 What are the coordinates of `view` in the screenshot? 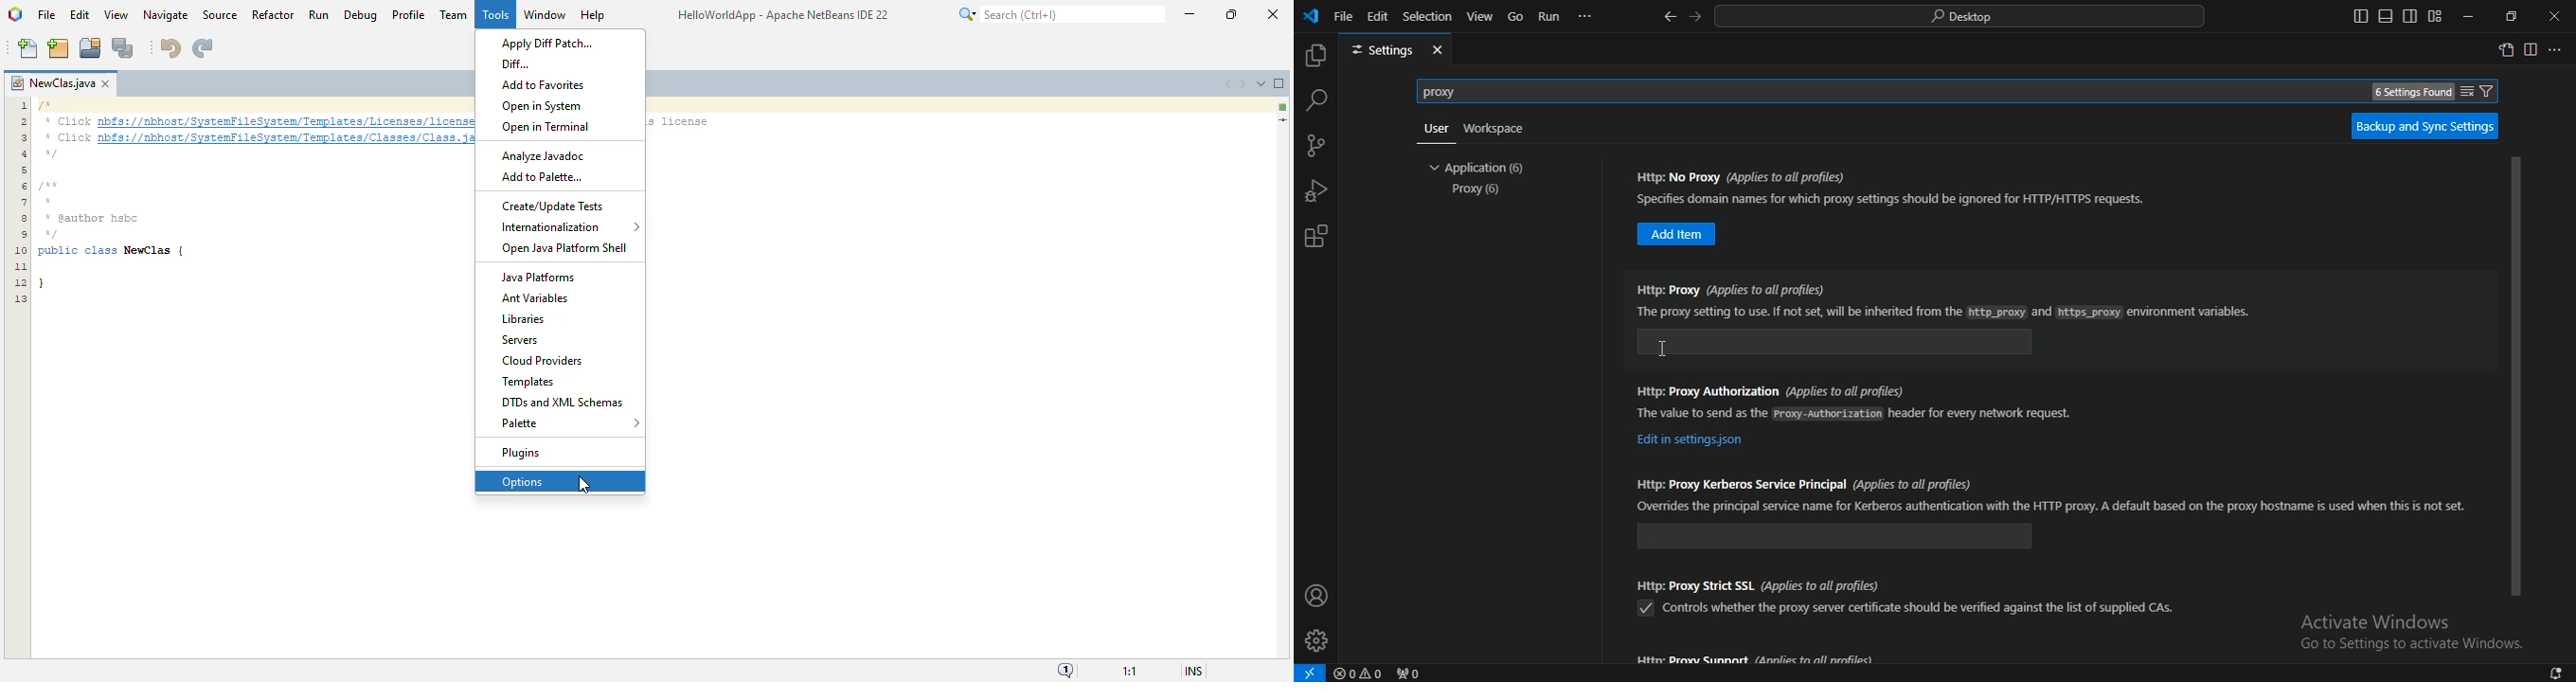 It's located at (116, 14).